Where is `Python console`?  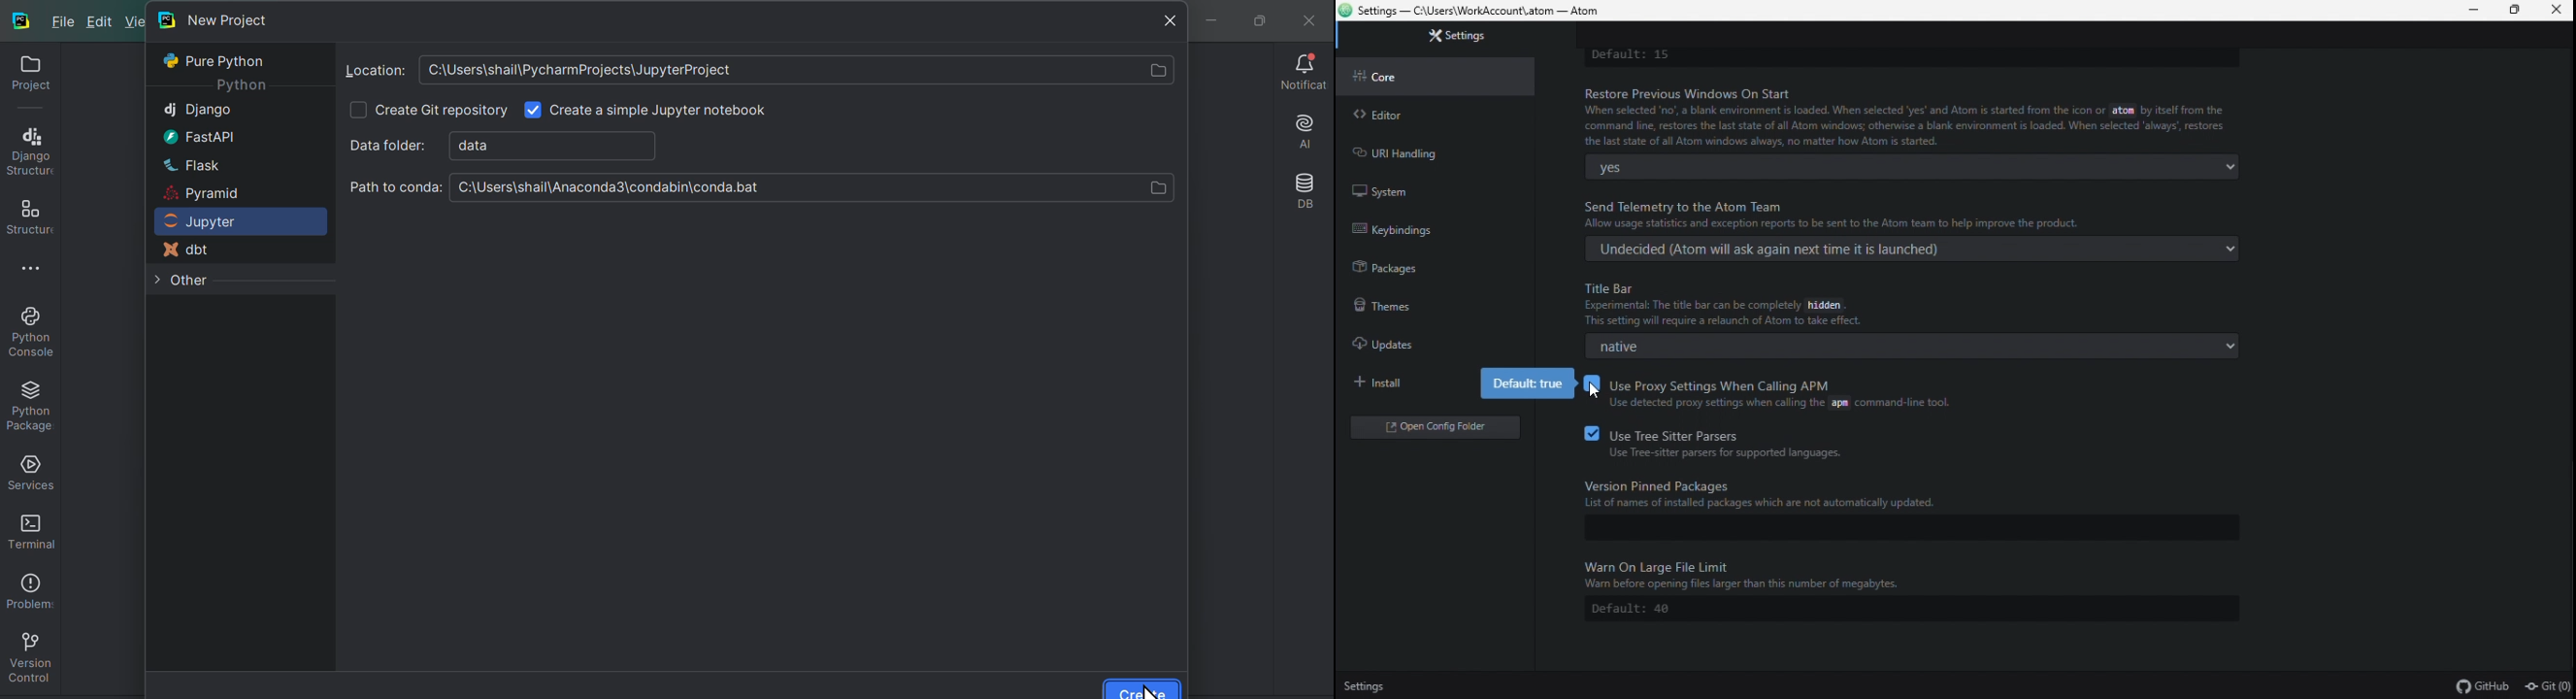 Python console is located at coordinates (29, 331).